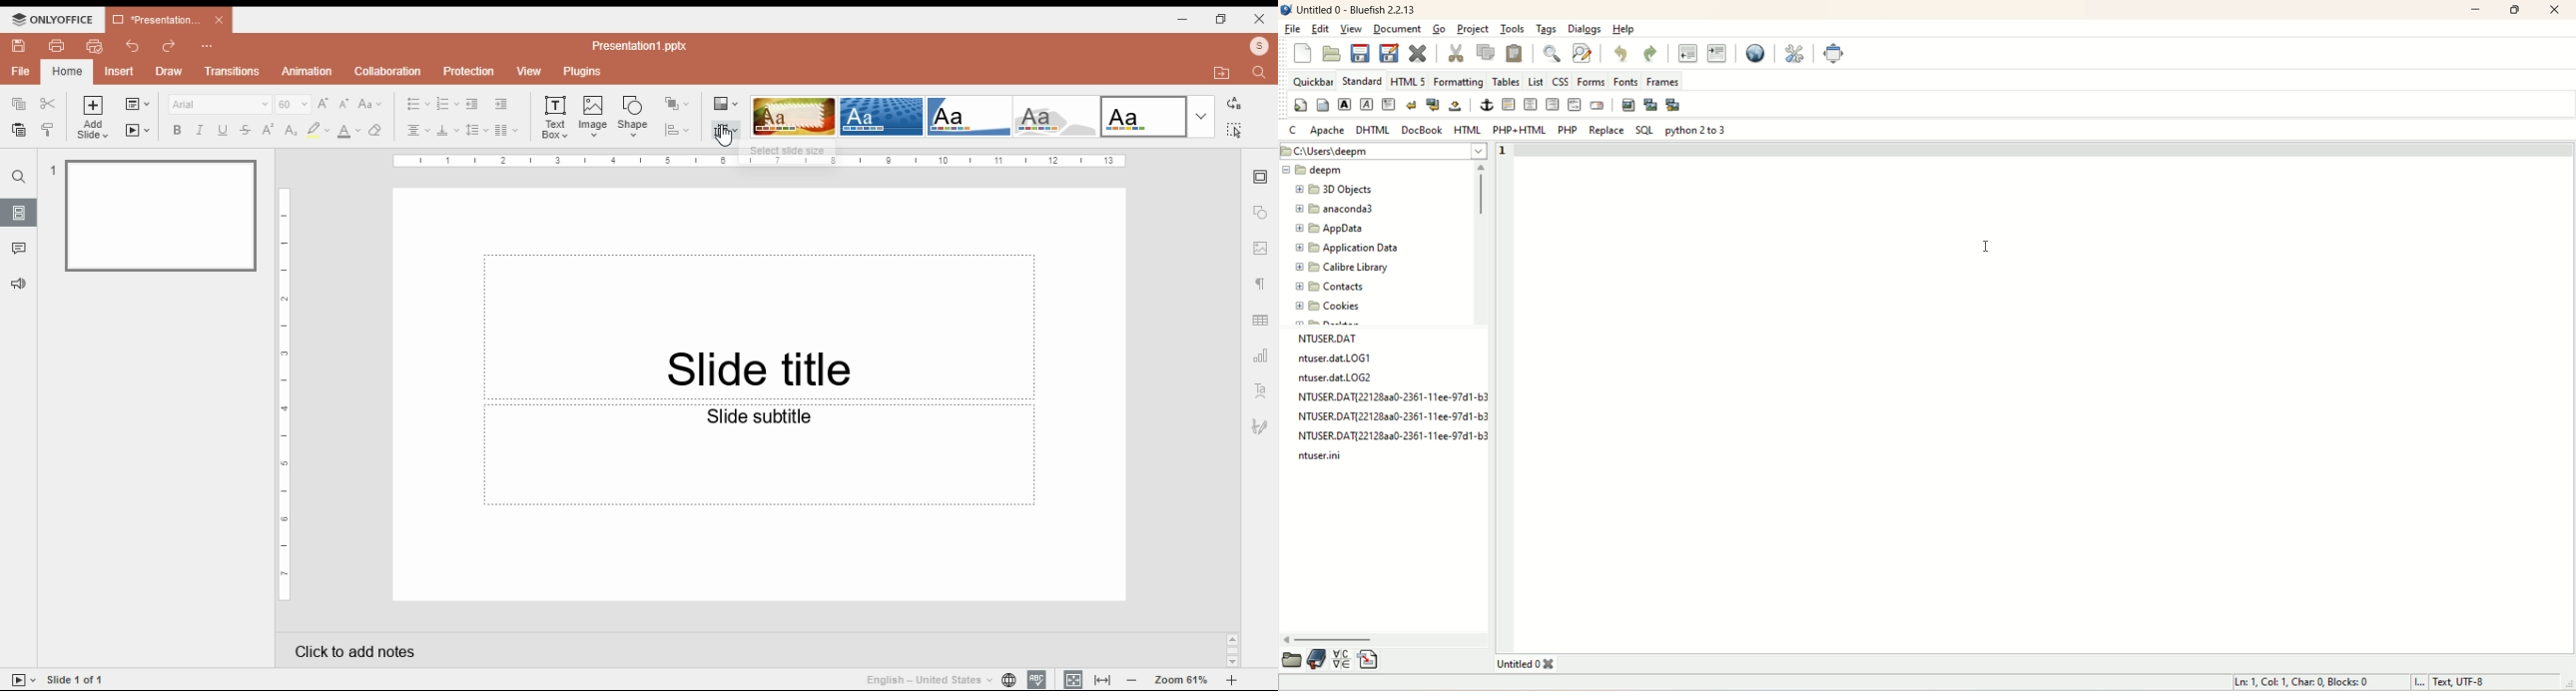 The width and height of the screenshot is (2576, 700). I want to click on ONLYOFFICE, so click(53, 19).